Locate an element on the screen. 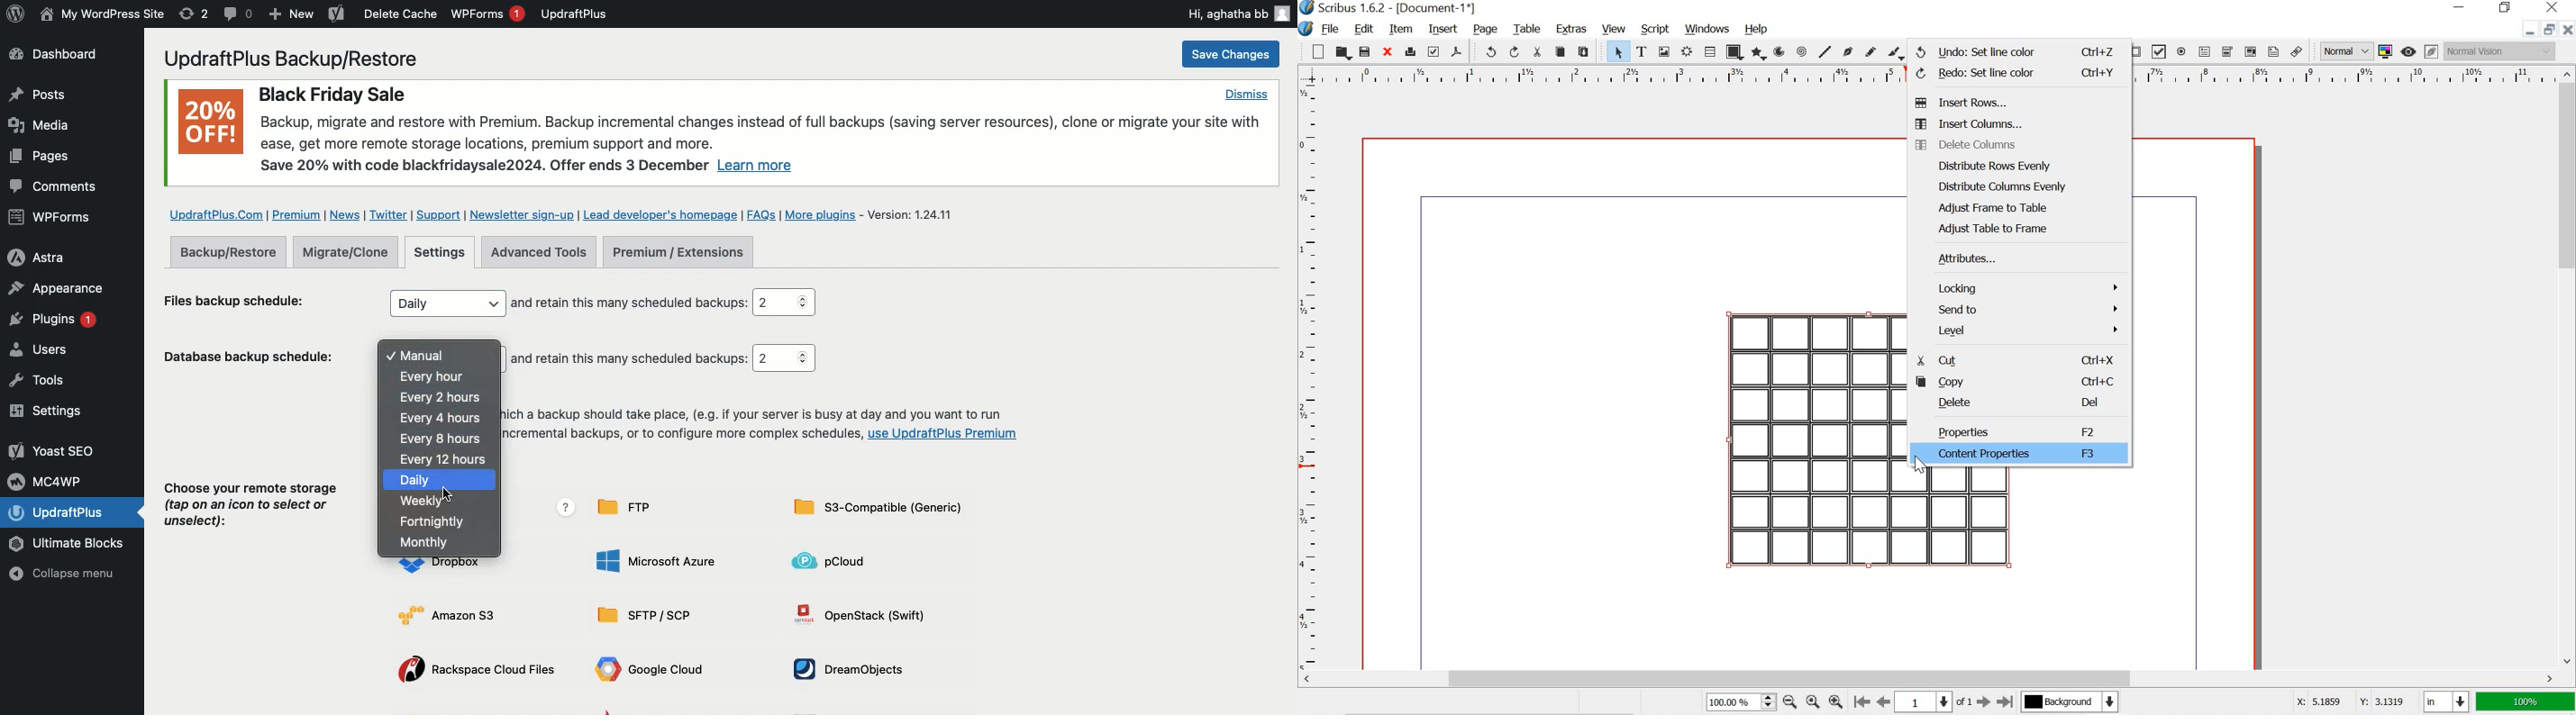 This screenshot has height=728, width=2576. More plugins is located at coordinates (824, 215).